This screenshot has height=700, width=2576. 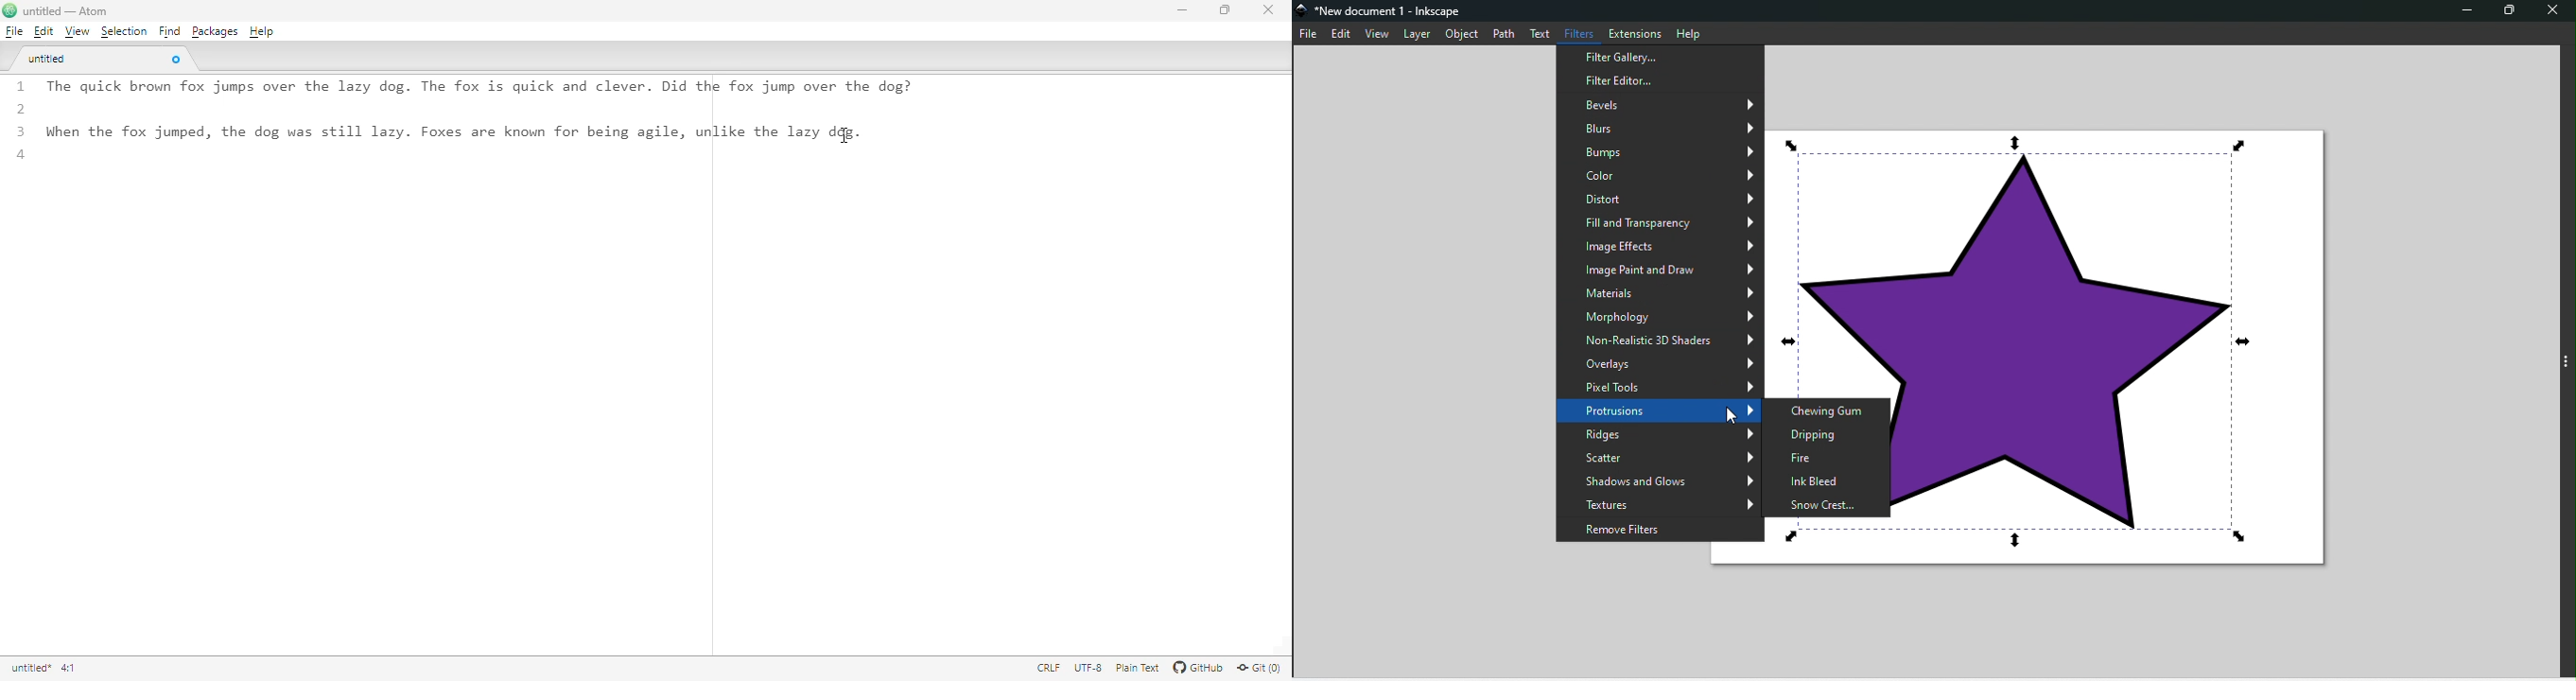 What do you see at coordinates (1262, 669) in the screenshot?
I see `git(0)` at bounding box center [1262, 669].